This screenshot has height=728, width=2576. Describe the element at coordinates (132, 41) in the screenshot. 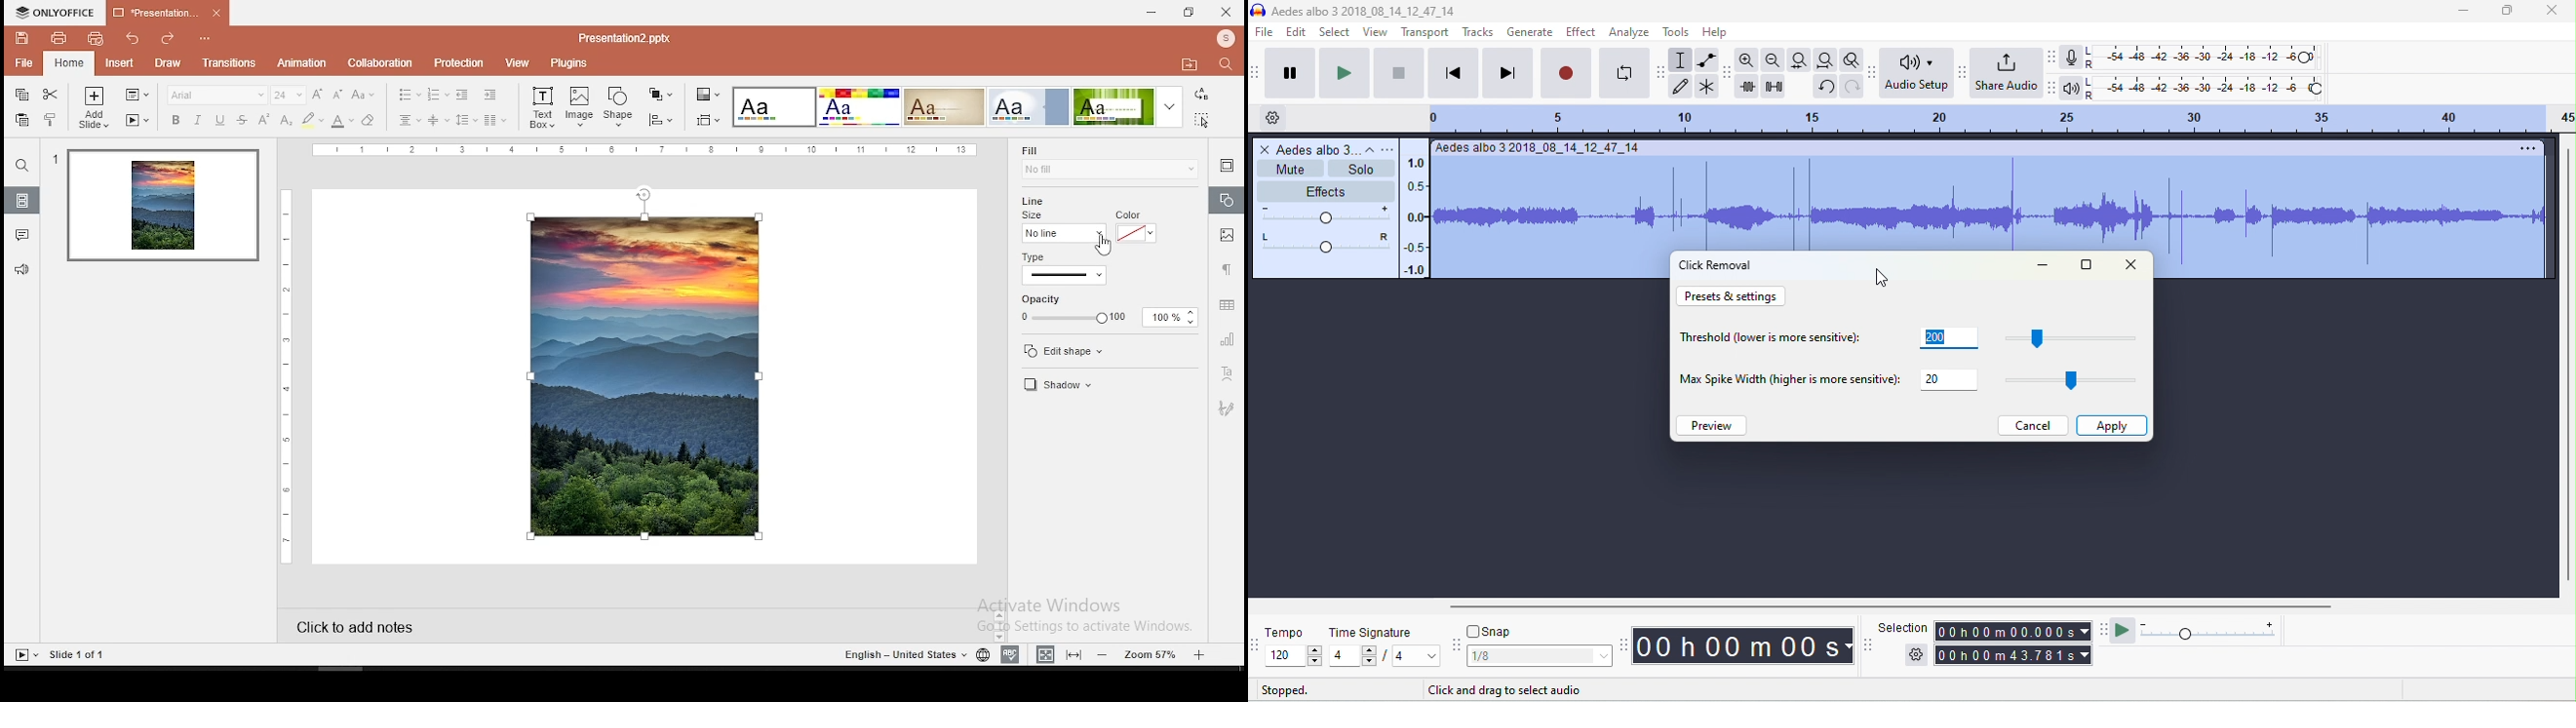

I see `undo` at that location.